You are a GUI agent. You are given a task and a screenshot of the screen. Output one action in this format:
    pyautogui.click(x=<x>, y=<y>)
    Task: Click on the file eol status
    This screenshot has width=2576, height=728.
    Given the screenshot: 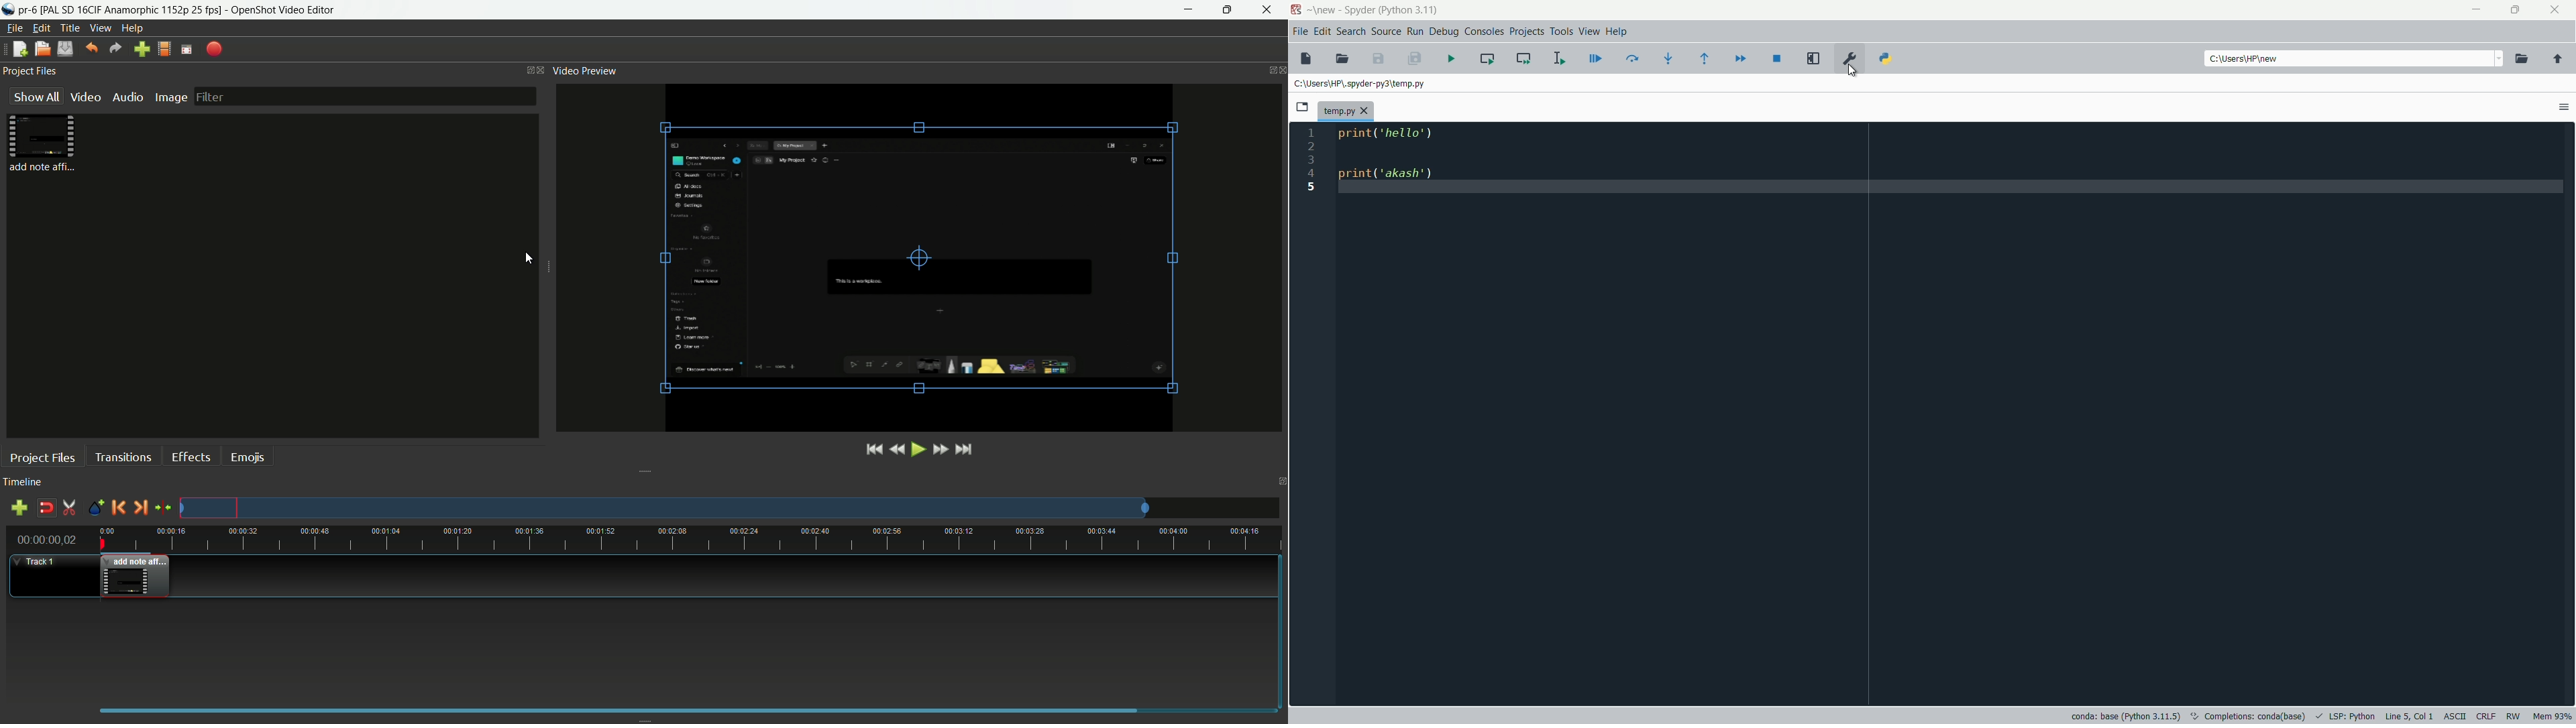 What is the action you would take?
    pyautogui.click(x=2485, y=717)
    